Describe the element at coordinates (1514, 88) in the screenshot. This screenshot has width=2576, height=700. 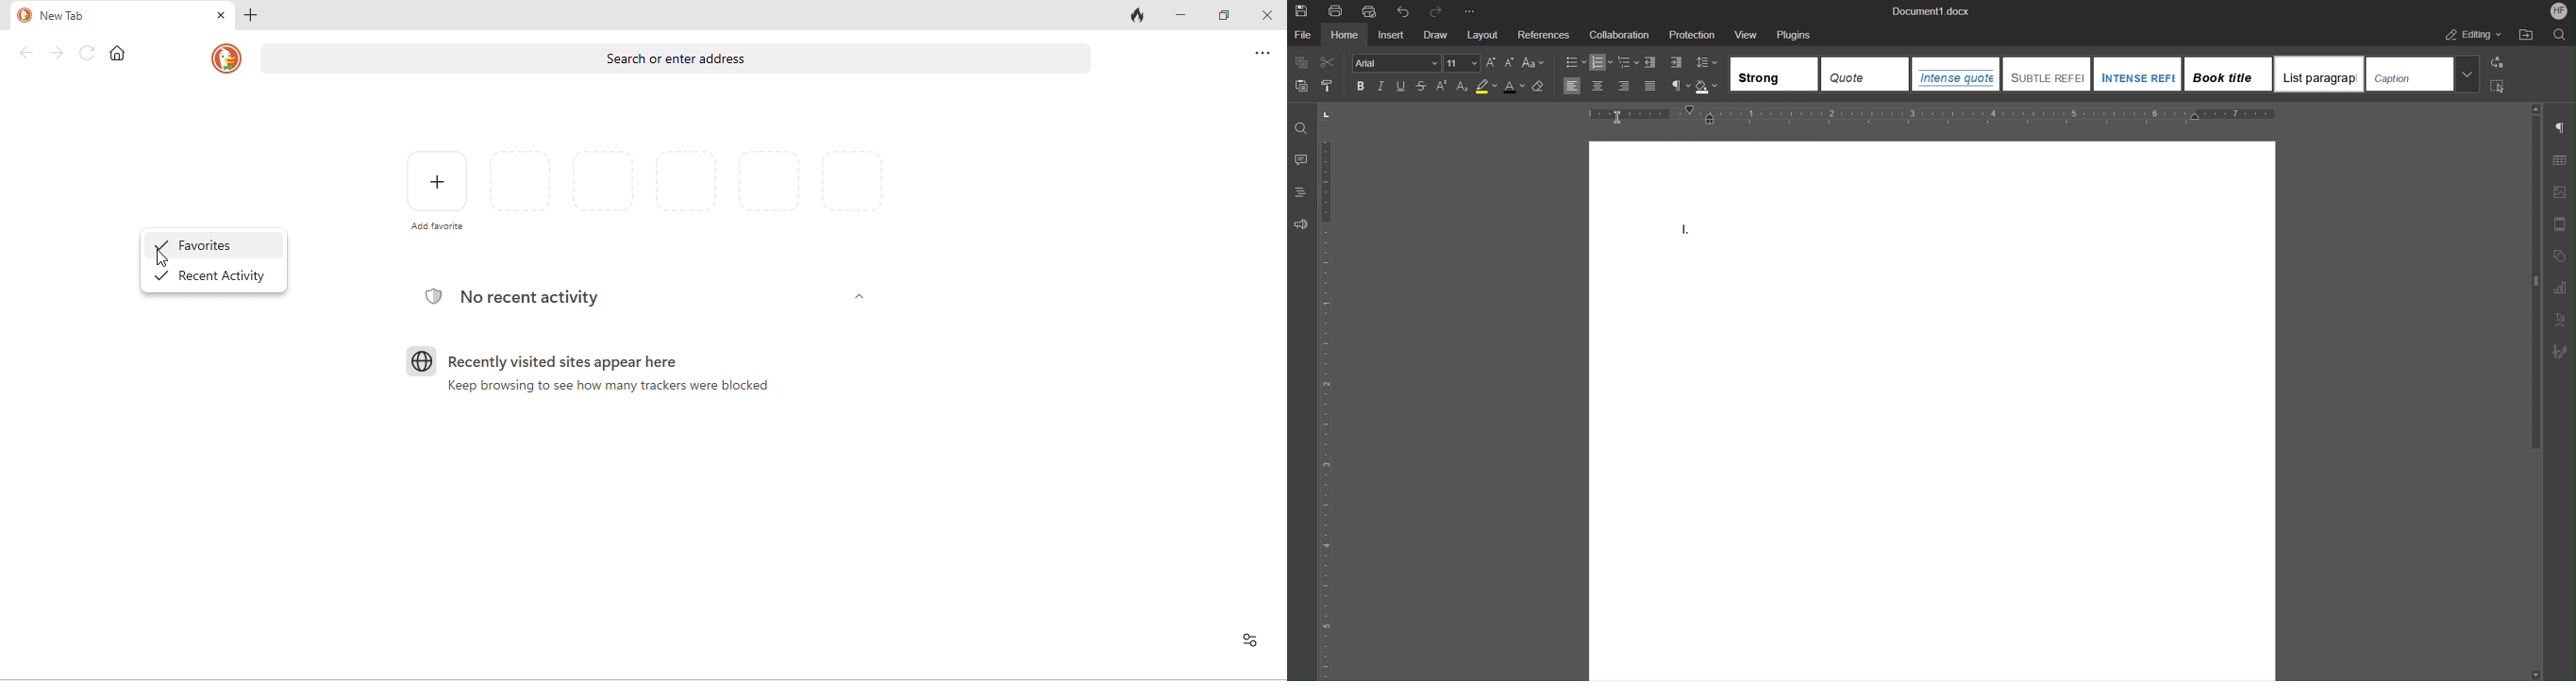
I see `Text color` at that location.